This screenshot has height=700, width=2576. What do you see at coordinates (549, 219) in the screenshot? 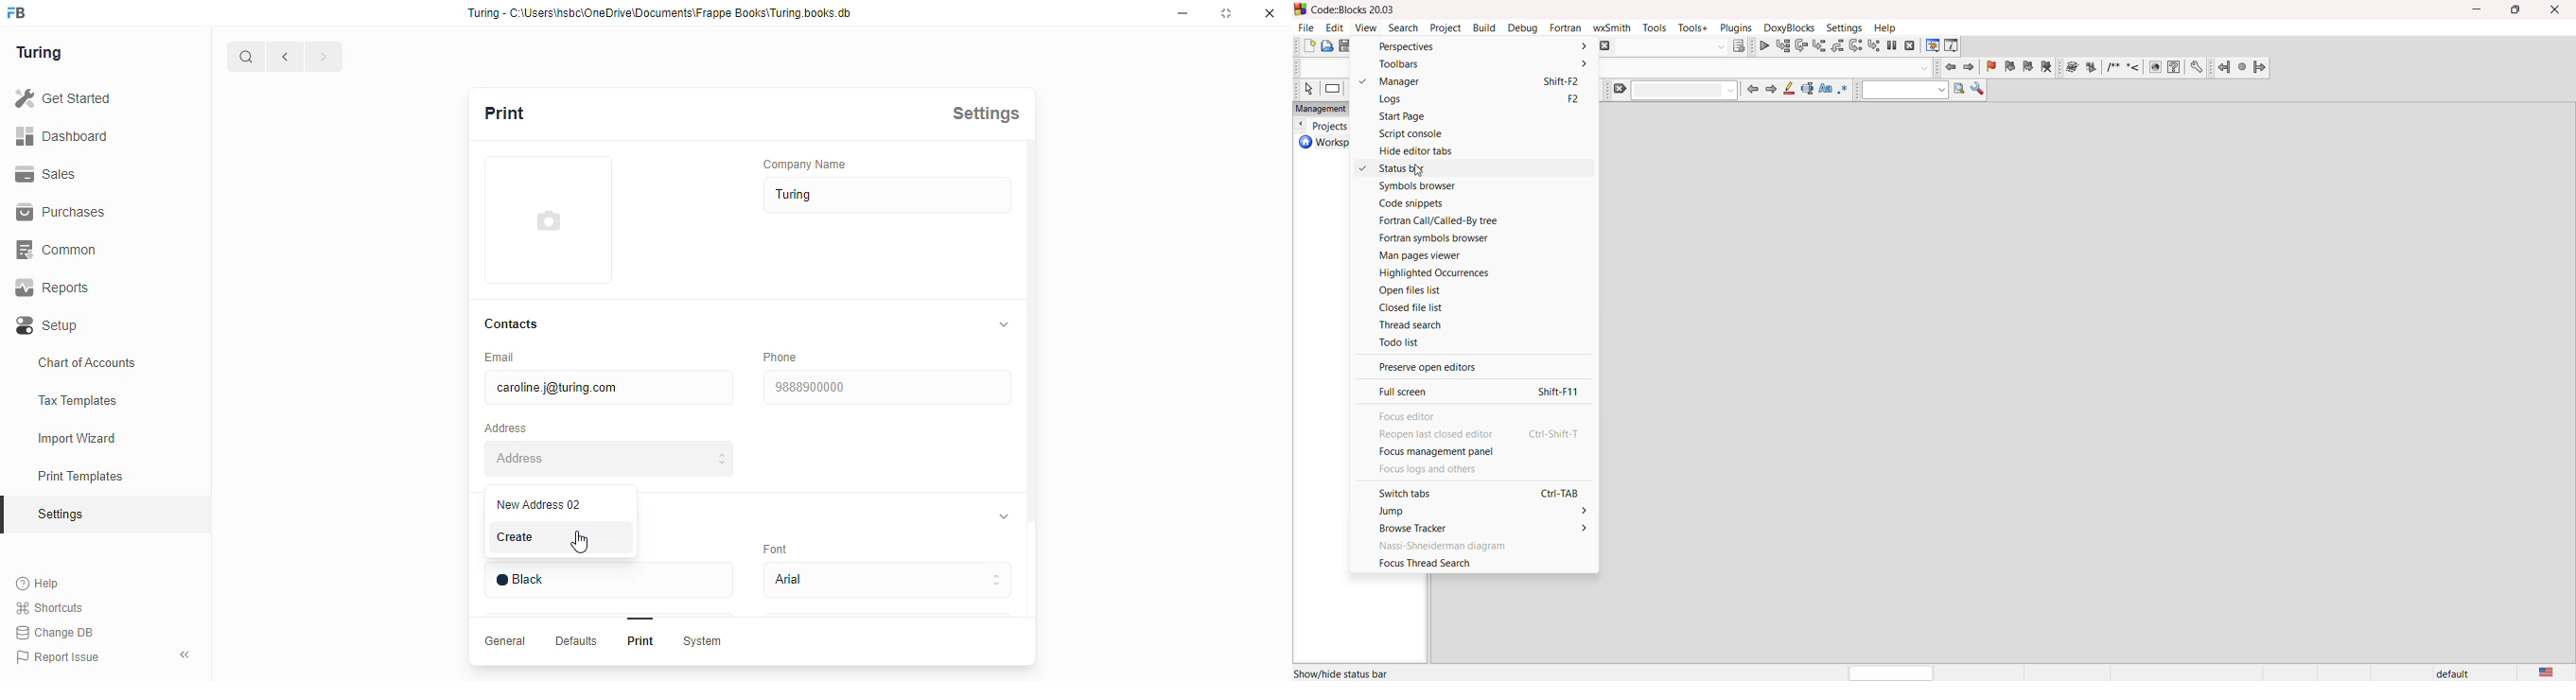
I see `image input field` at bounding box center [549, 219].